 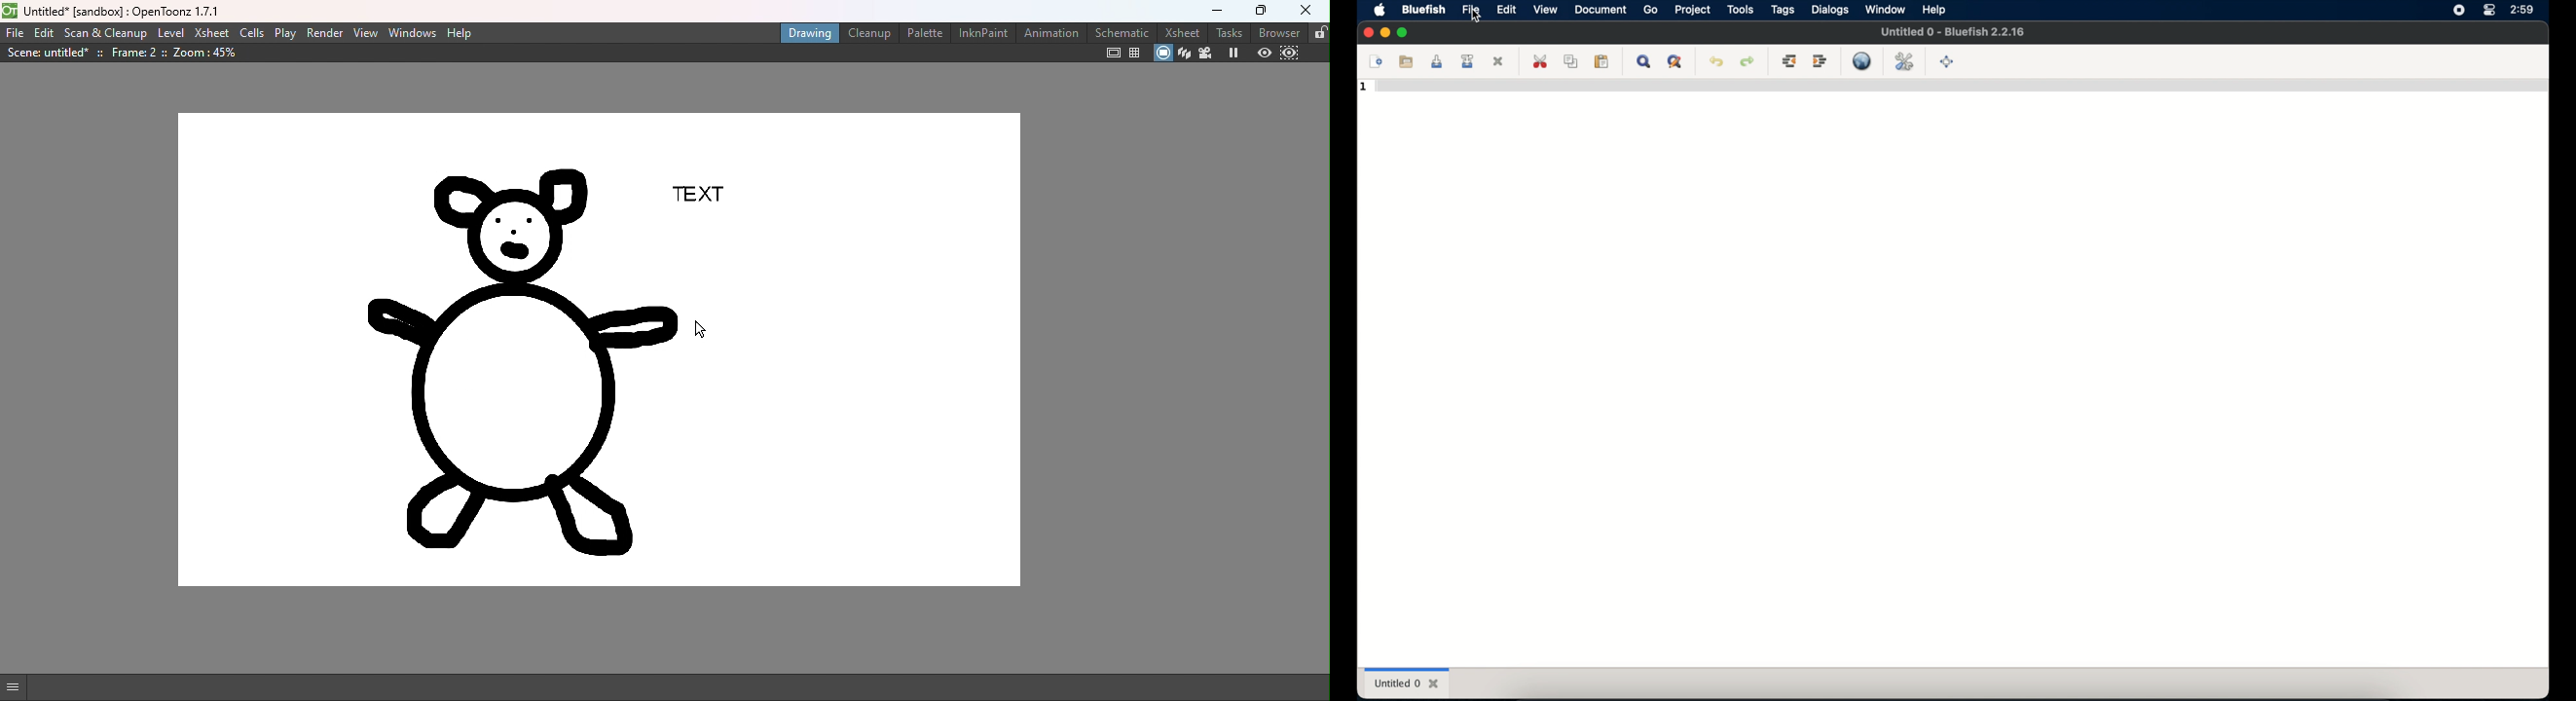 I want to click on project, so click(x=1693, y=10).